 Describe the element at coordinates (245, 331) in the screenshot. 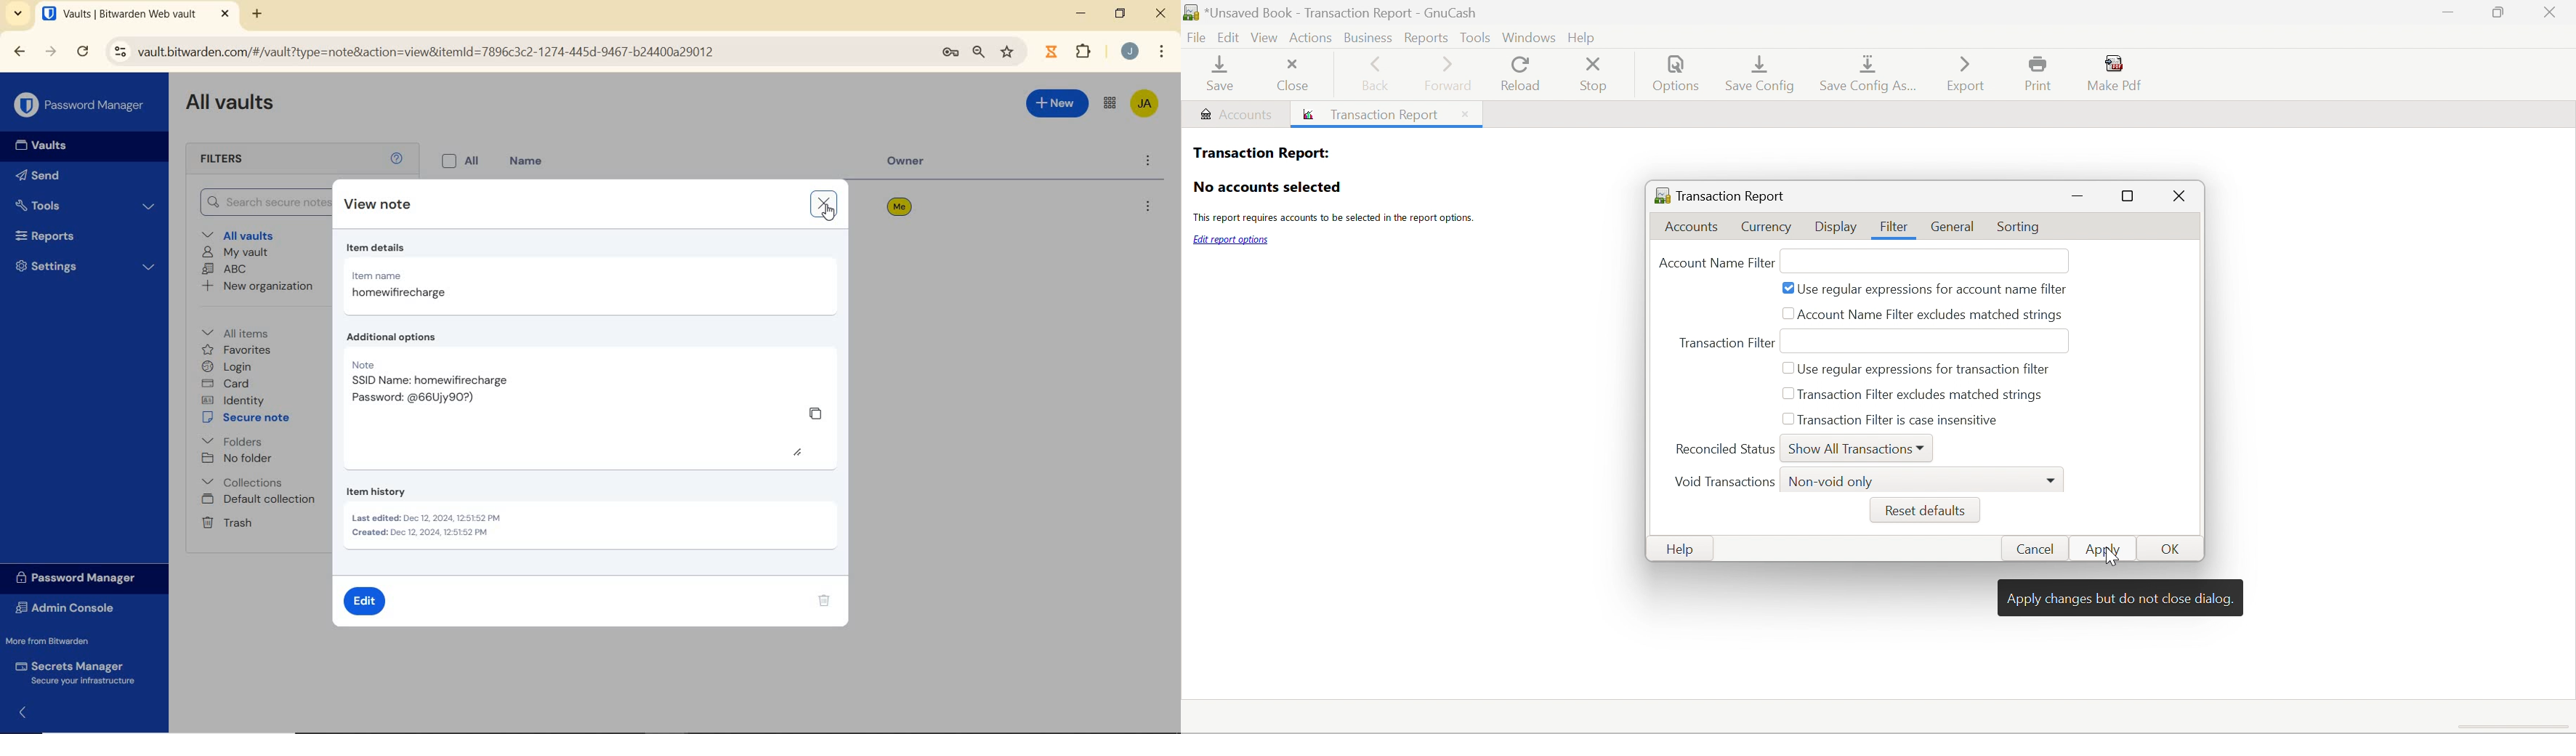

I see `All items` at that location.